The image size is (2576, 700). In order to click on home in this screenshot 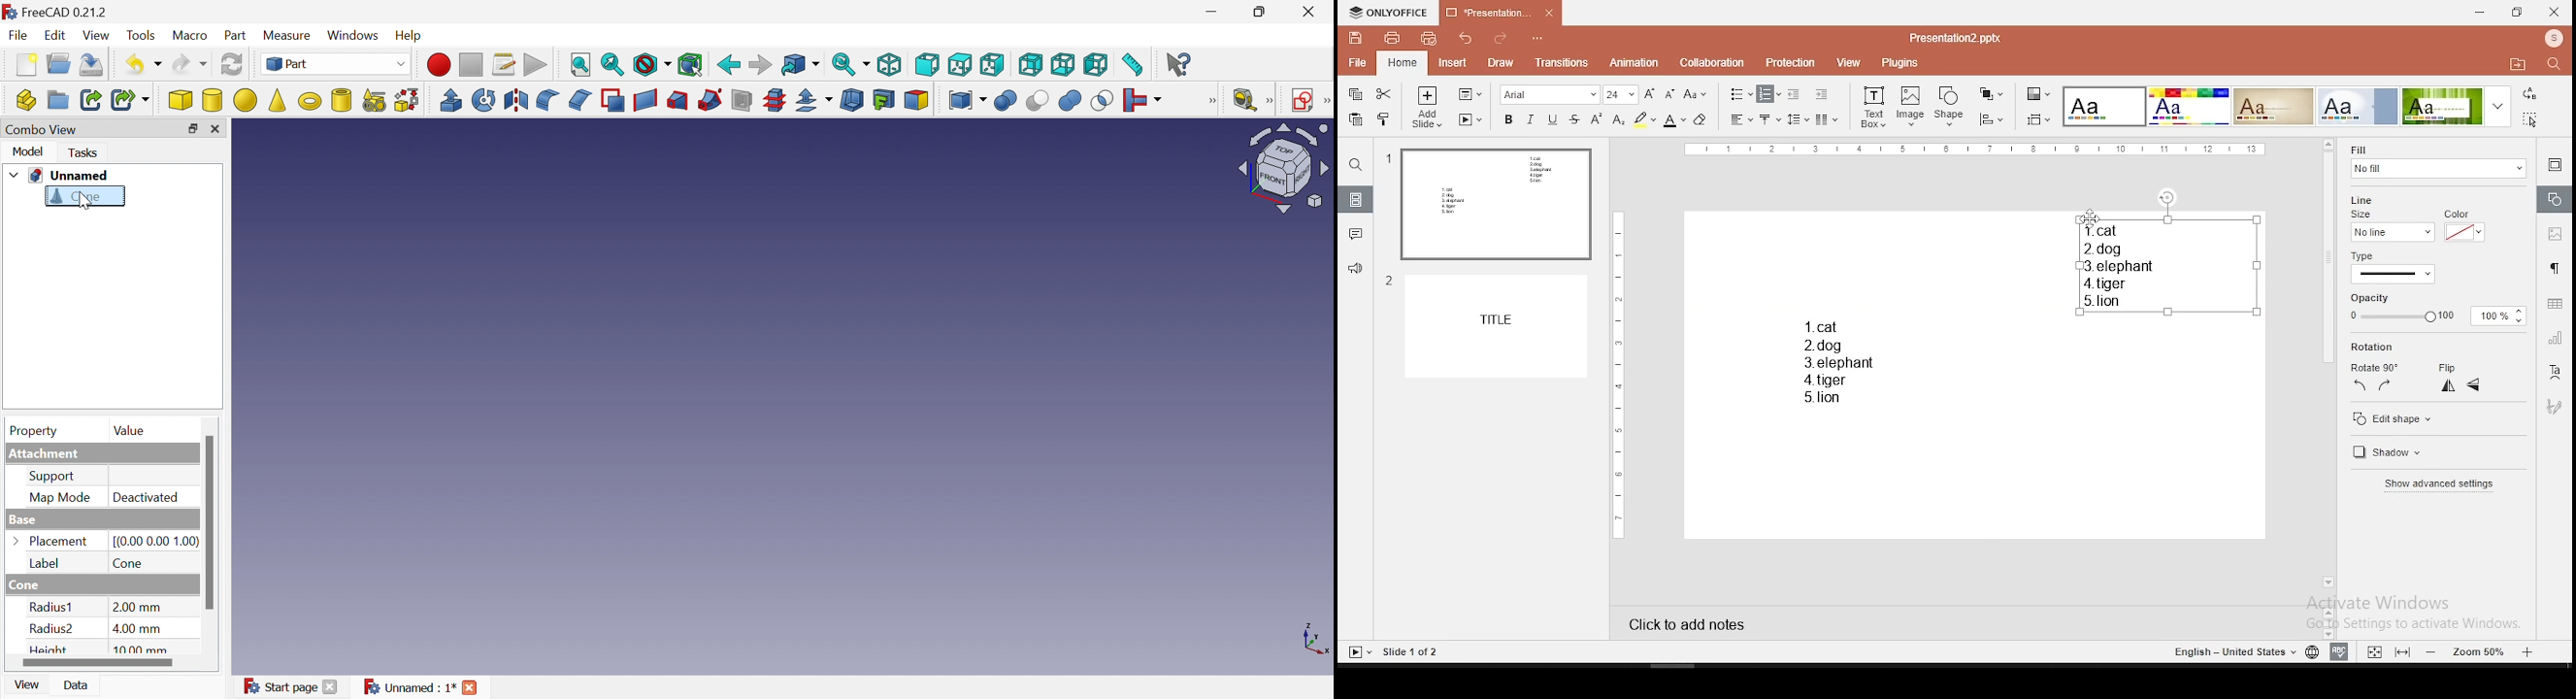, I will do `click(1404, 62)`.